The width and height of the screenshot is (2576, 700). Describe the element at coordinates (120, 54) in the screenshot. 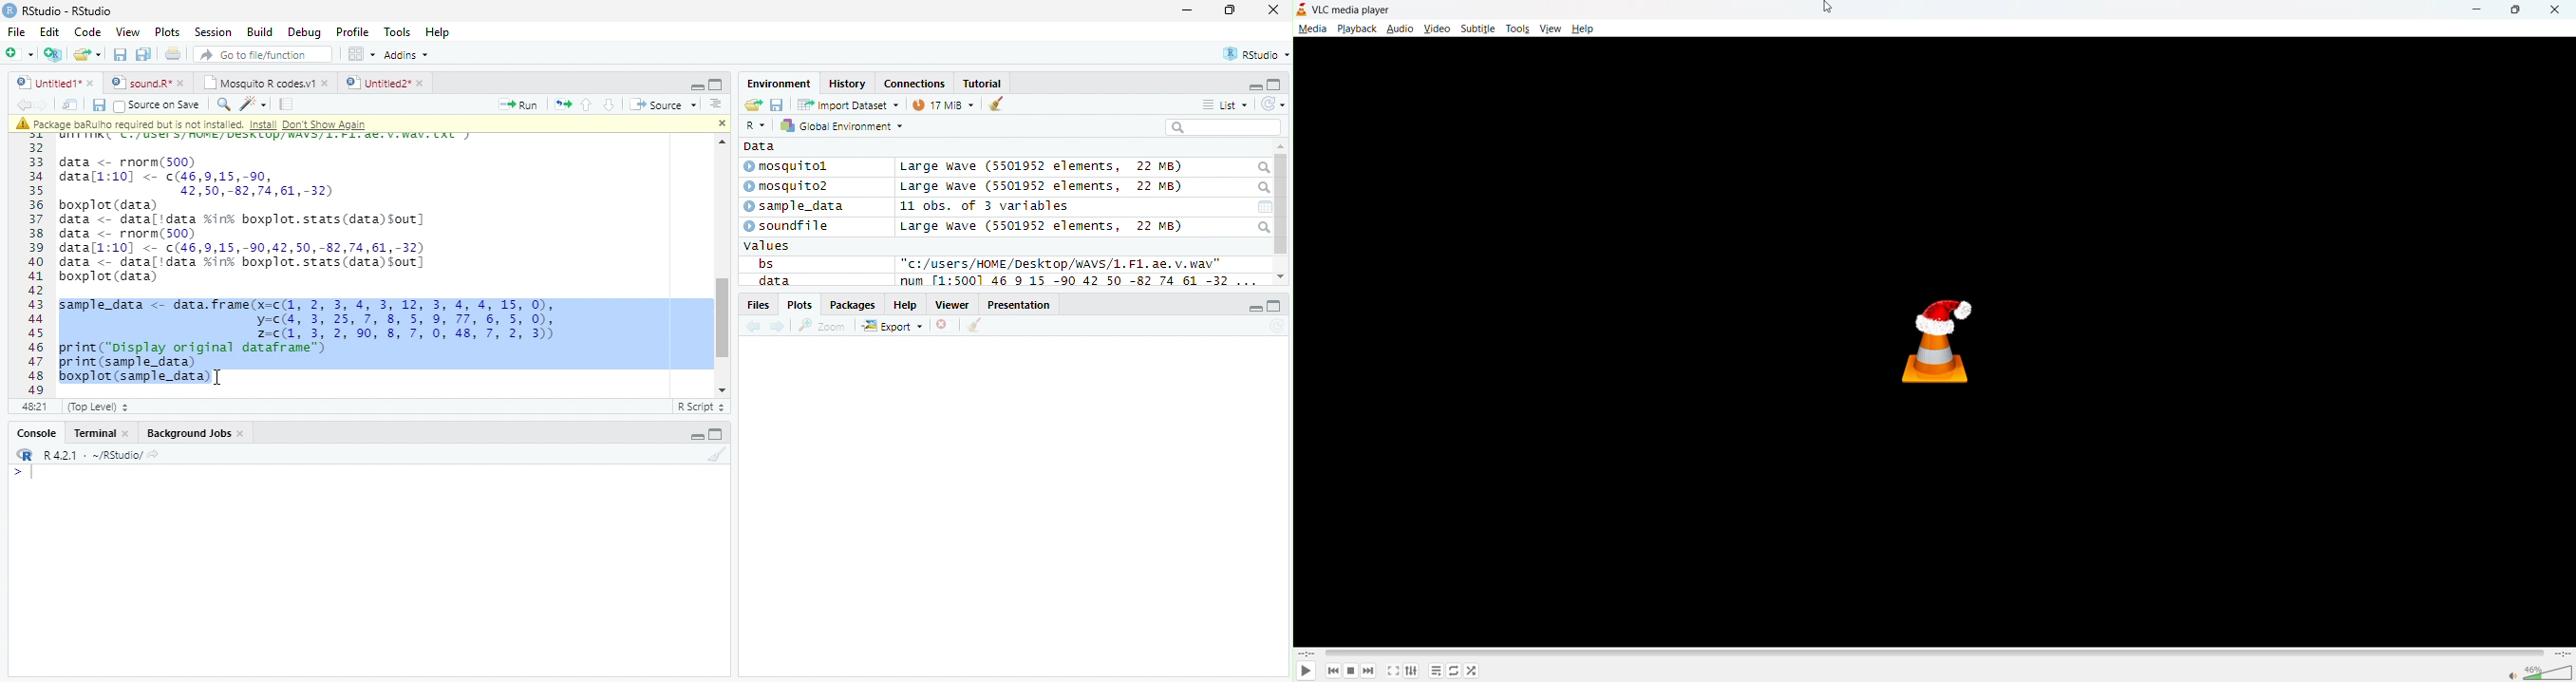

I see `Save the current document` at that location.